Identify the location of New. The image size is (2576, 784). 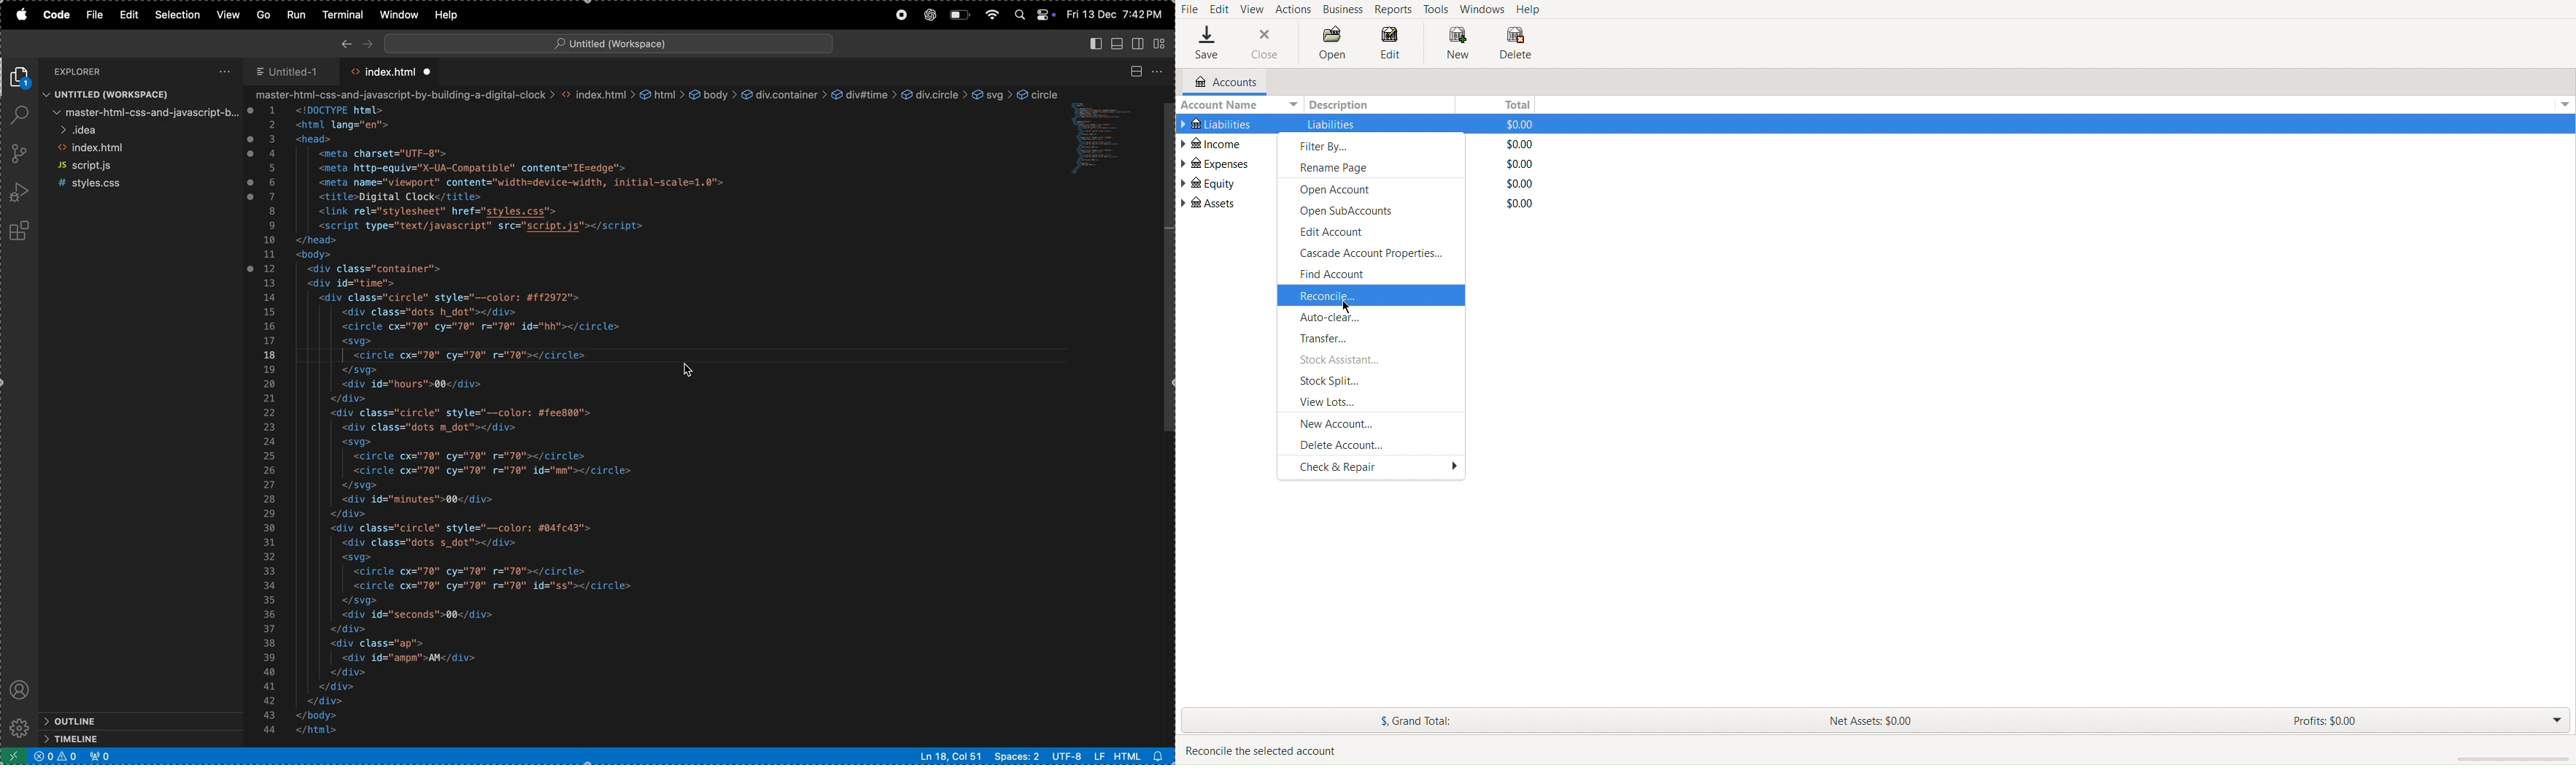
(1456, 45).